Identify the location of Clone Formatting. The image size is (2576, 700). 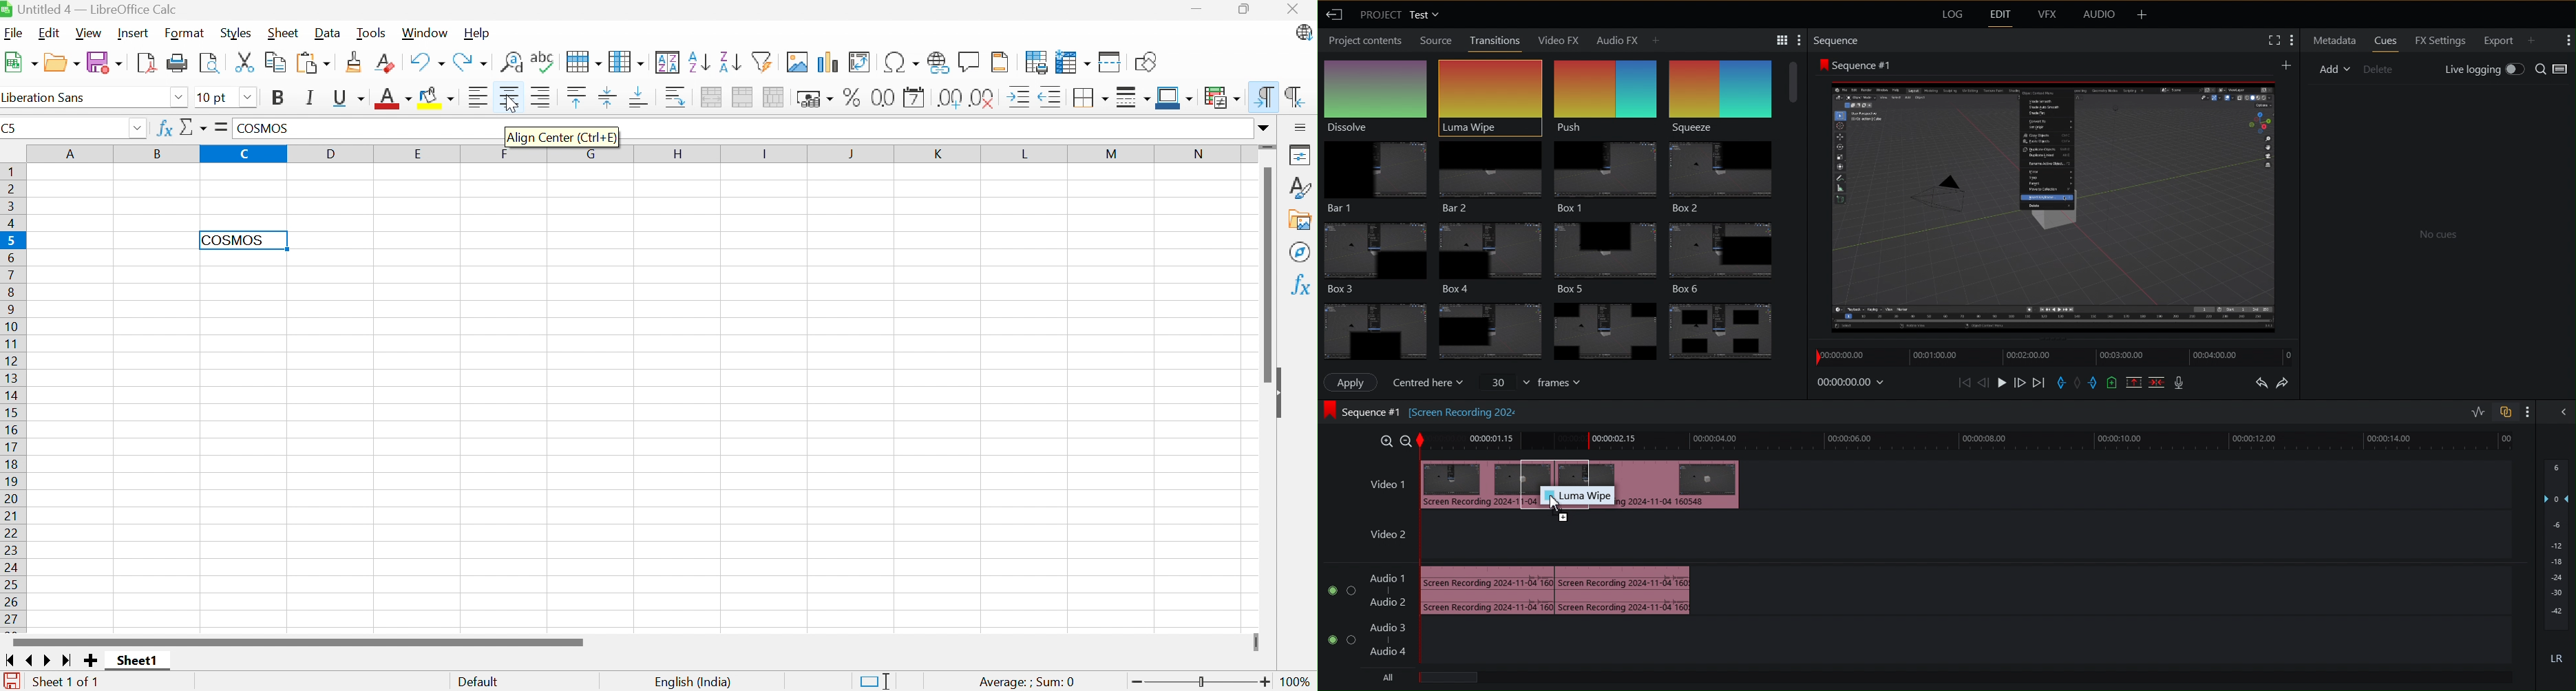
(356, 62).